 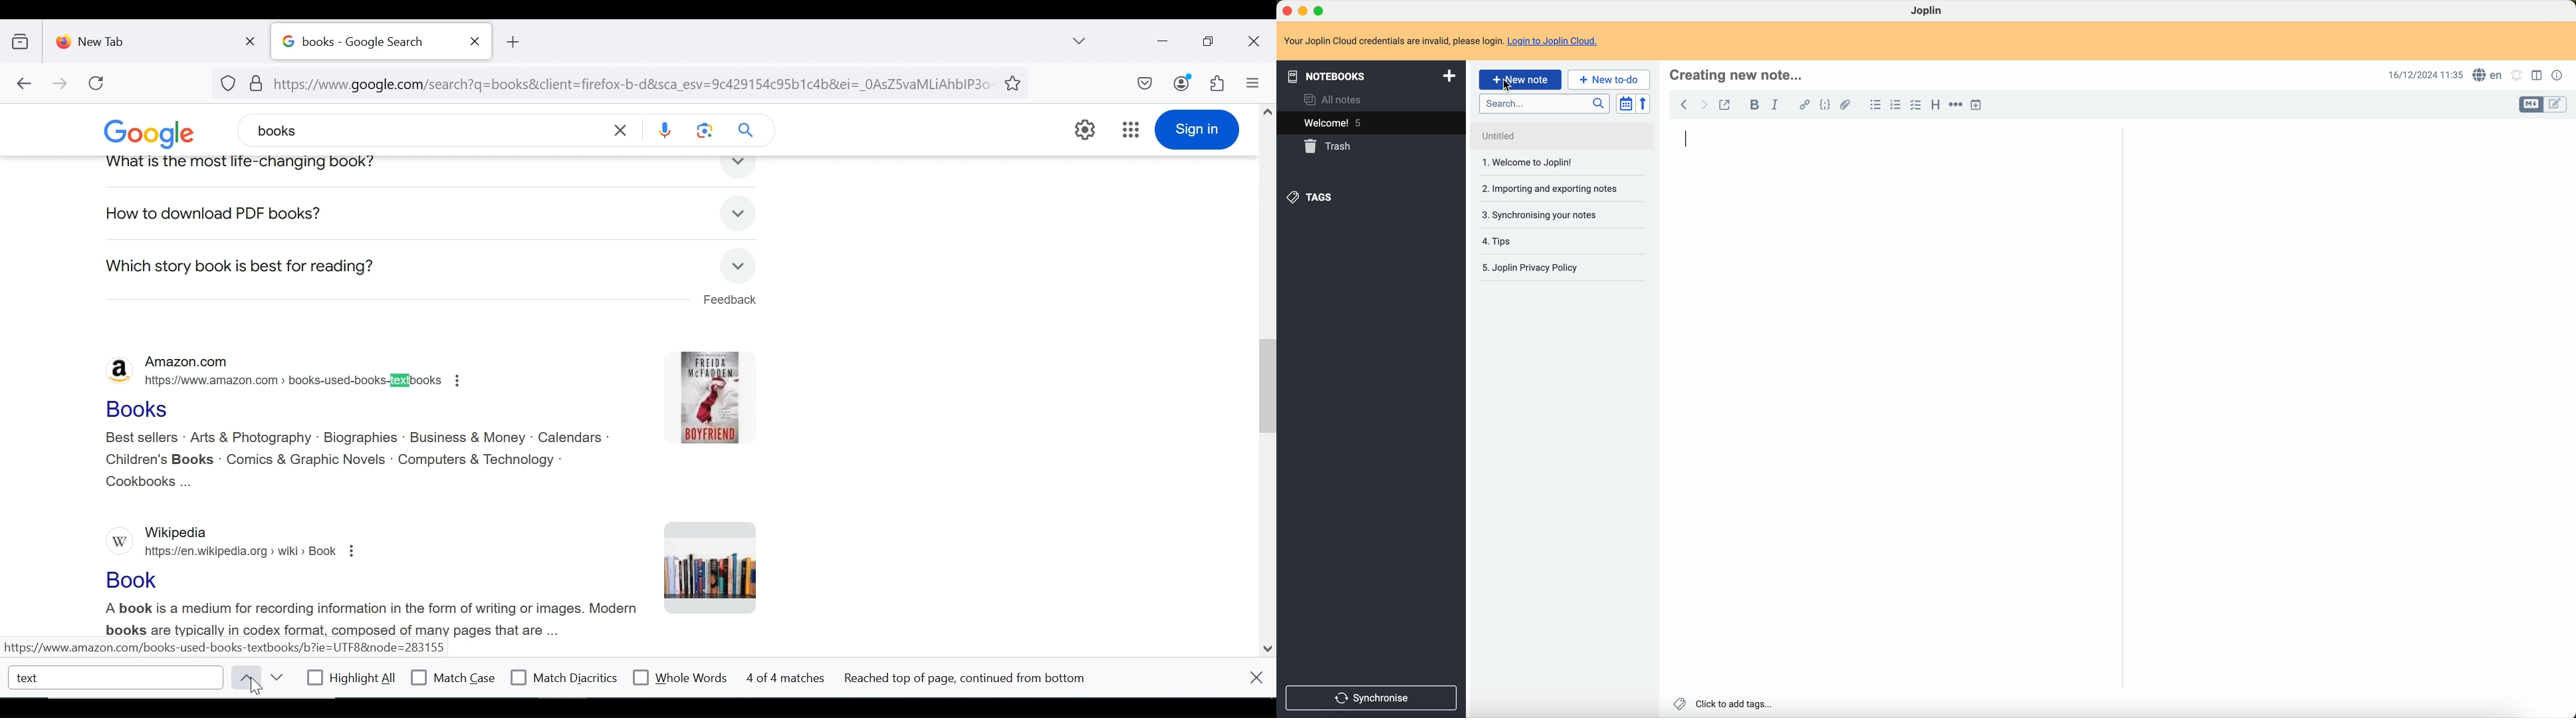 What do you see at coordinates (729, 300) in the screenshot?
I see `fedback` at bounding box center [729, 300].